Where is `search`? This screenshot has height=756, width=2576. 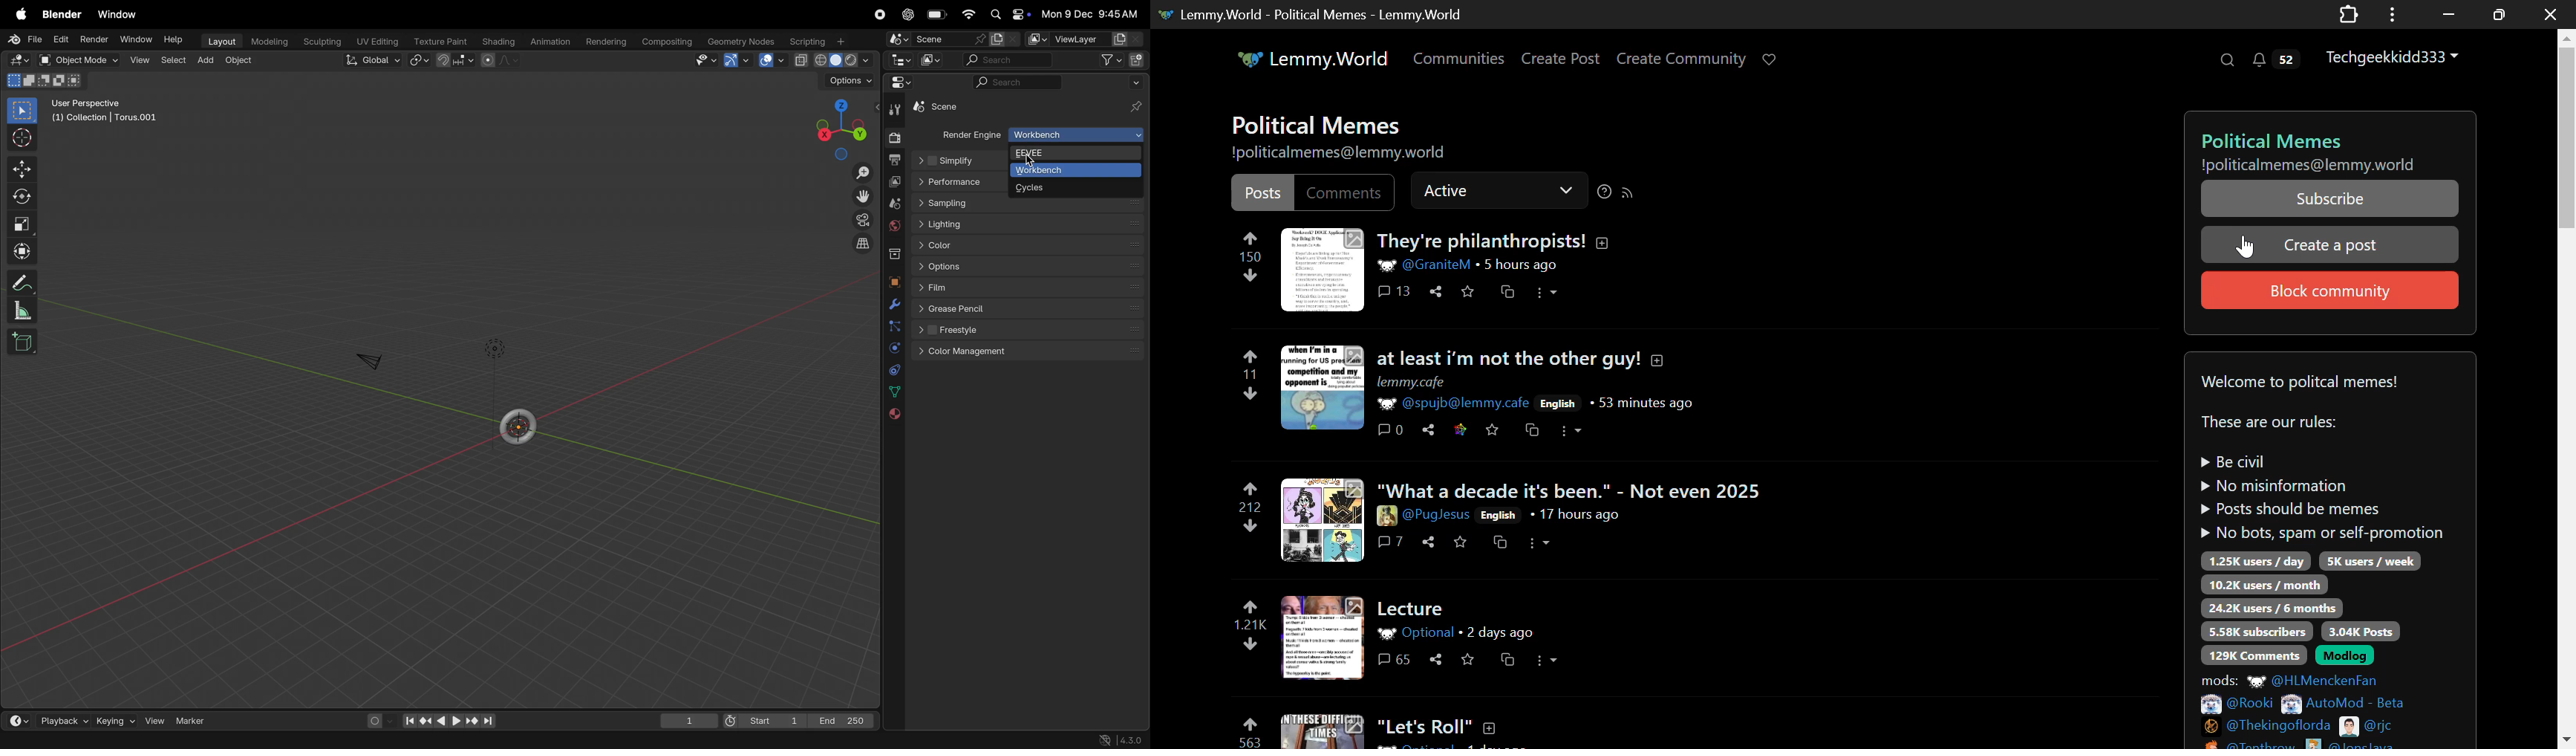 search is located at coordinates (1006, 60).